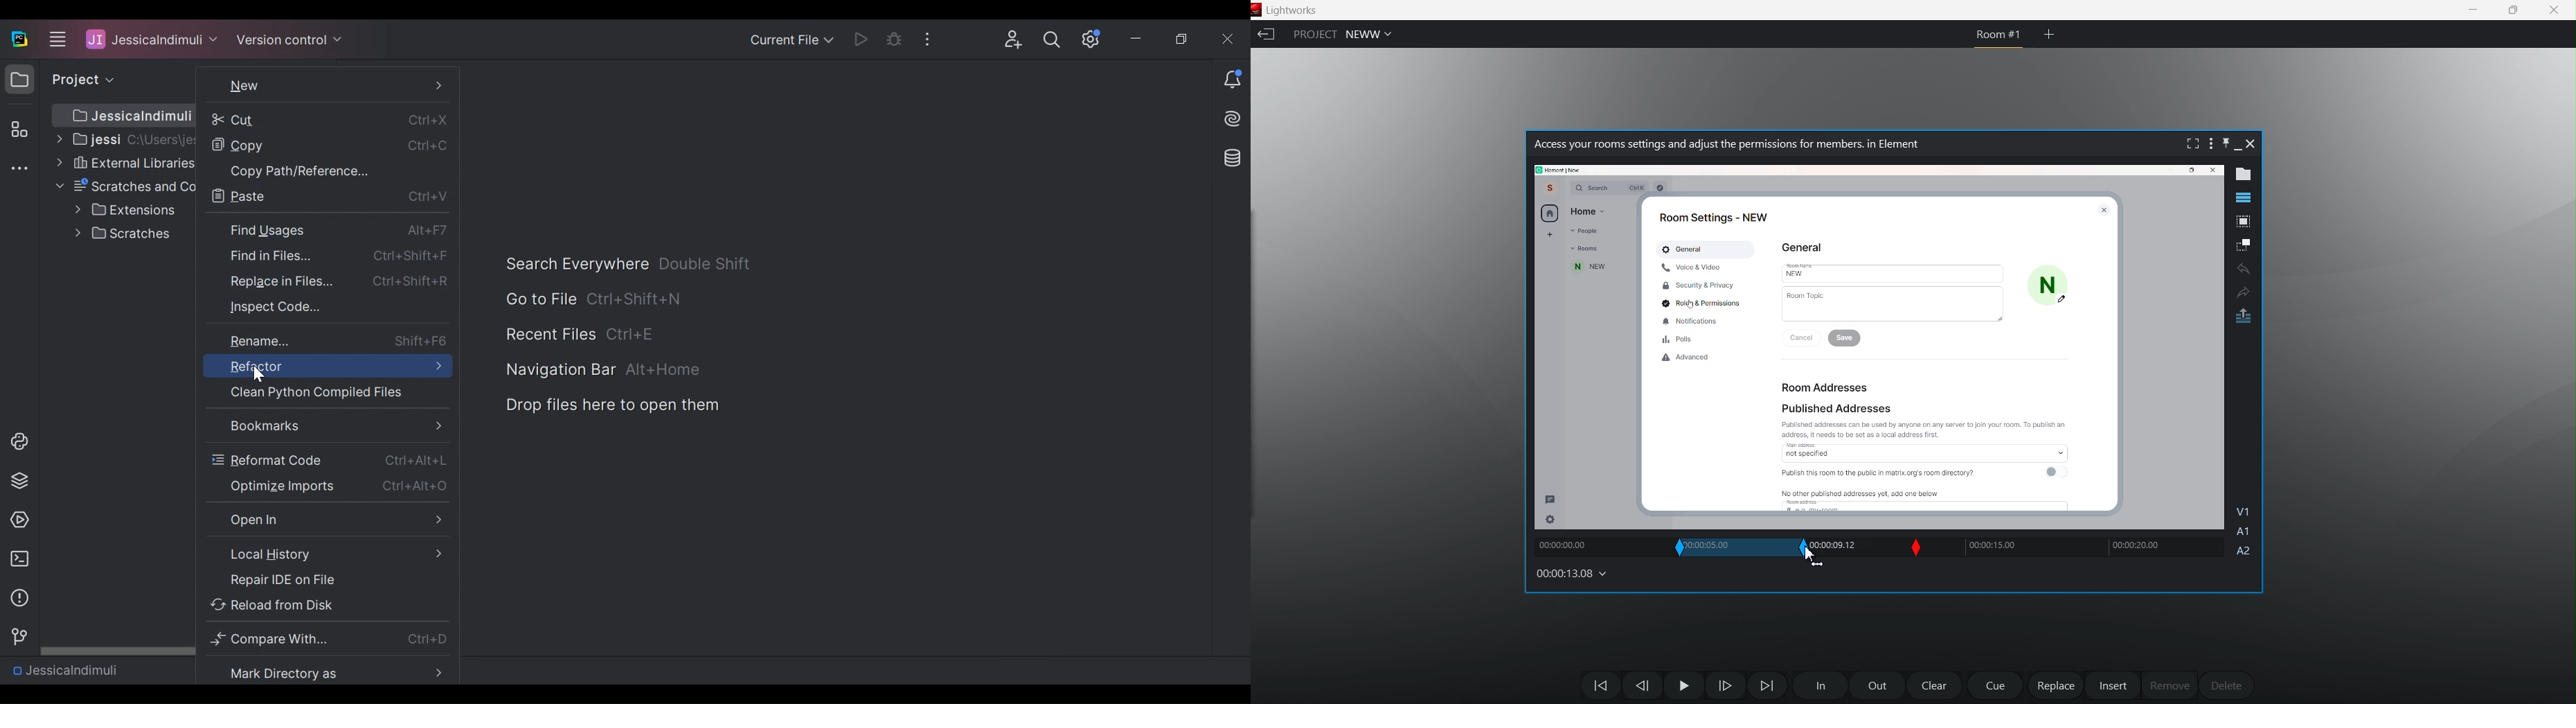 This screenshot has height=728, width=2576. What do you see at coordinates (1589, 211) in the screenshot?
I see `Home` at bounding box center [1589, 211].